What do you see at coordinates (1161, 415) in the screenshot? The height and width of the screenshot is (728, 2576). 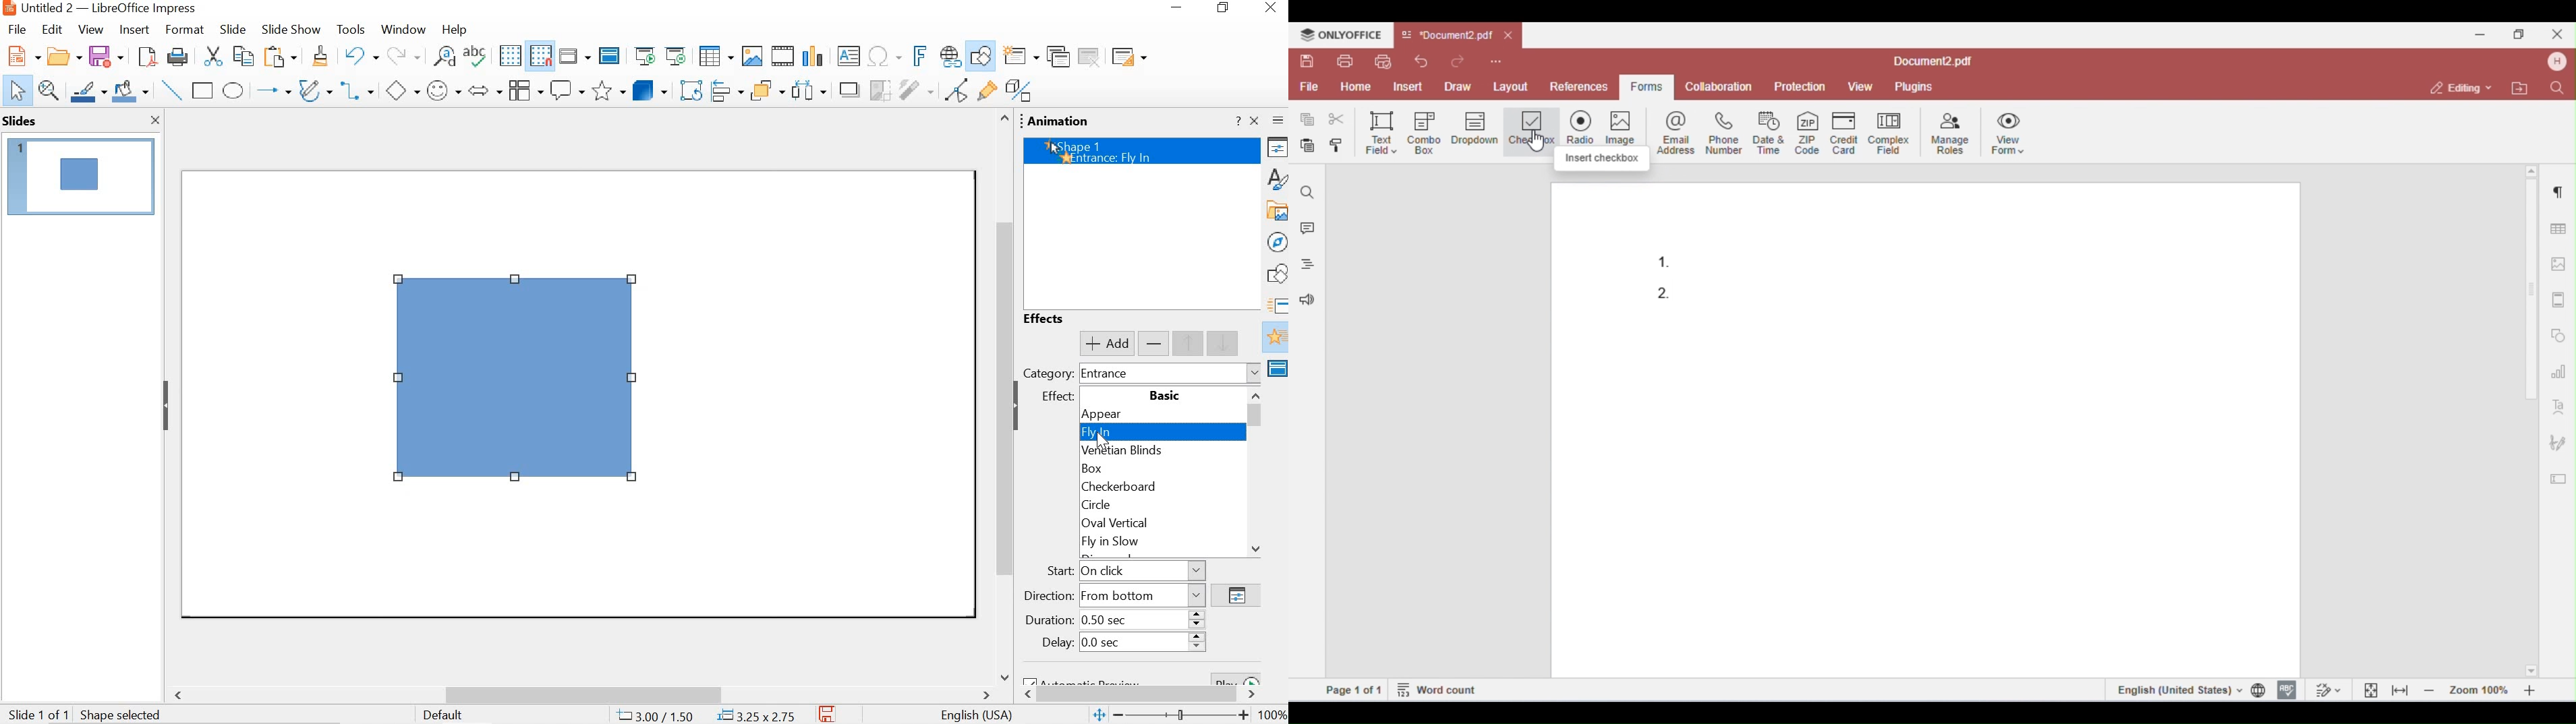 I see `appear` at bounding box center [1161, 415].